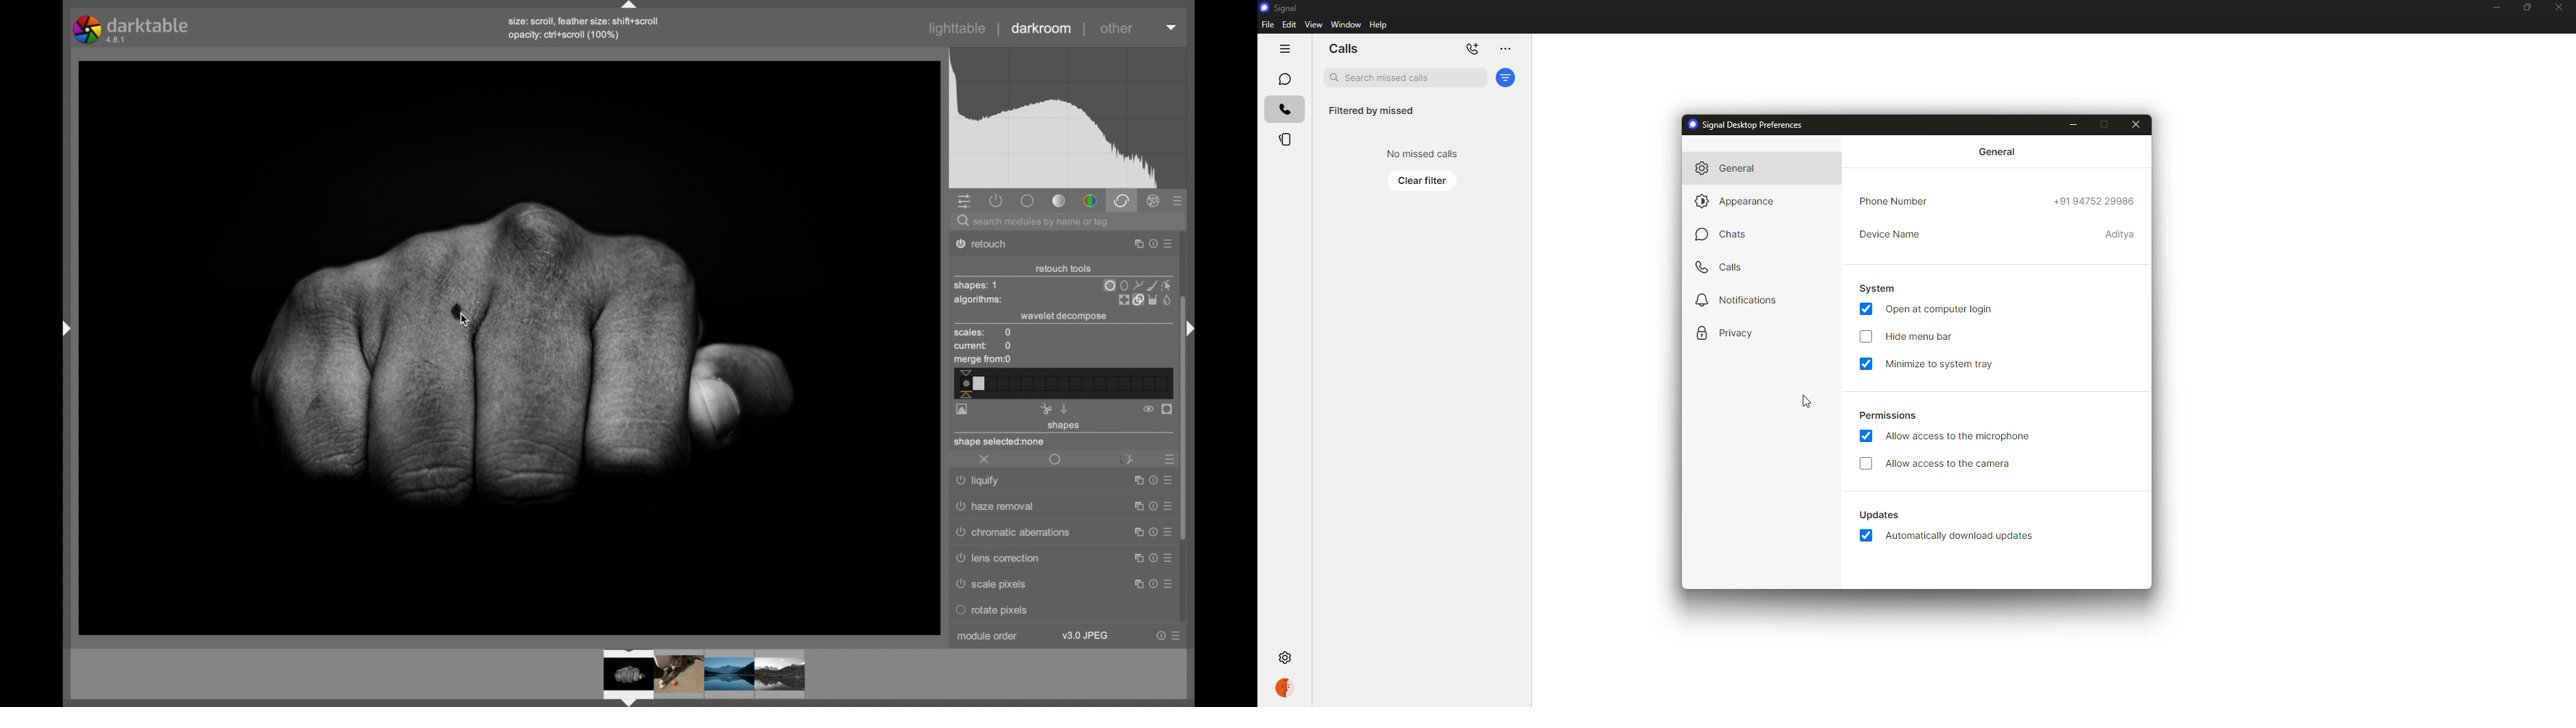 The height and width of the screenshot is (728, 2576). What do you see at coordinates (1090, 202) in the screenshot?
I see `color` at bounding box center [1090, 202].